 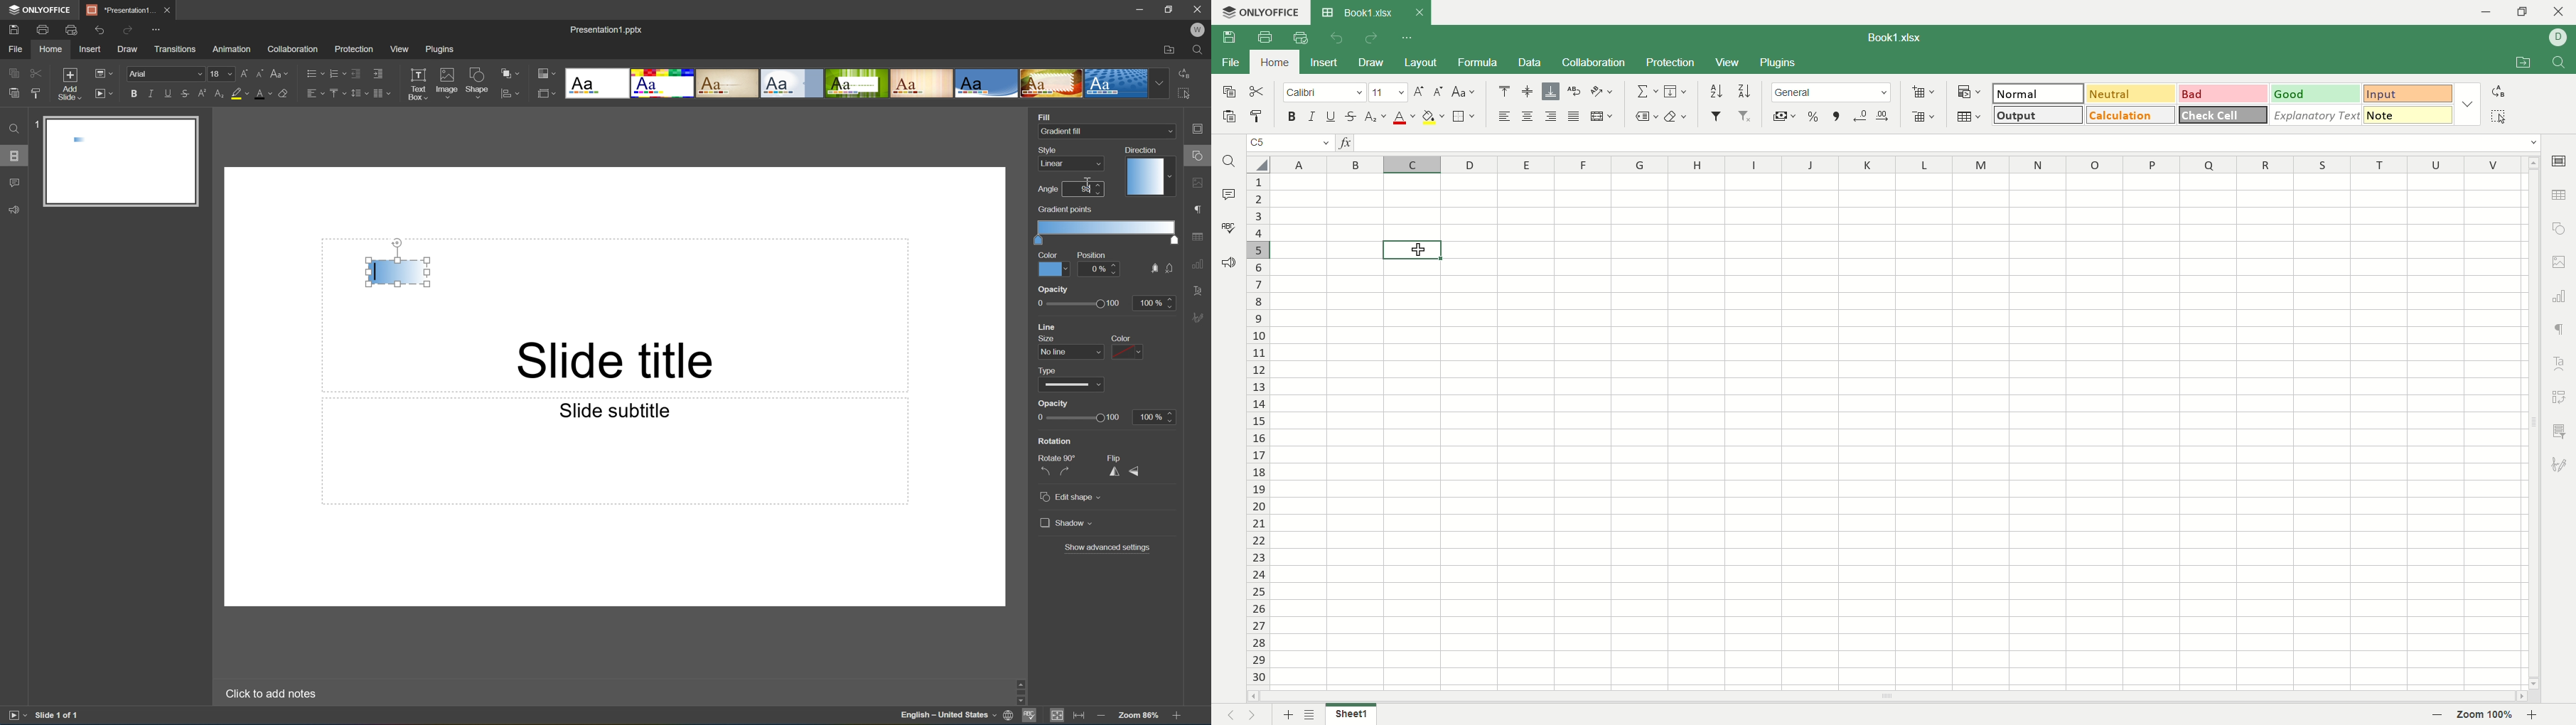 I want to click on Italic, so click(x=150, y=94).